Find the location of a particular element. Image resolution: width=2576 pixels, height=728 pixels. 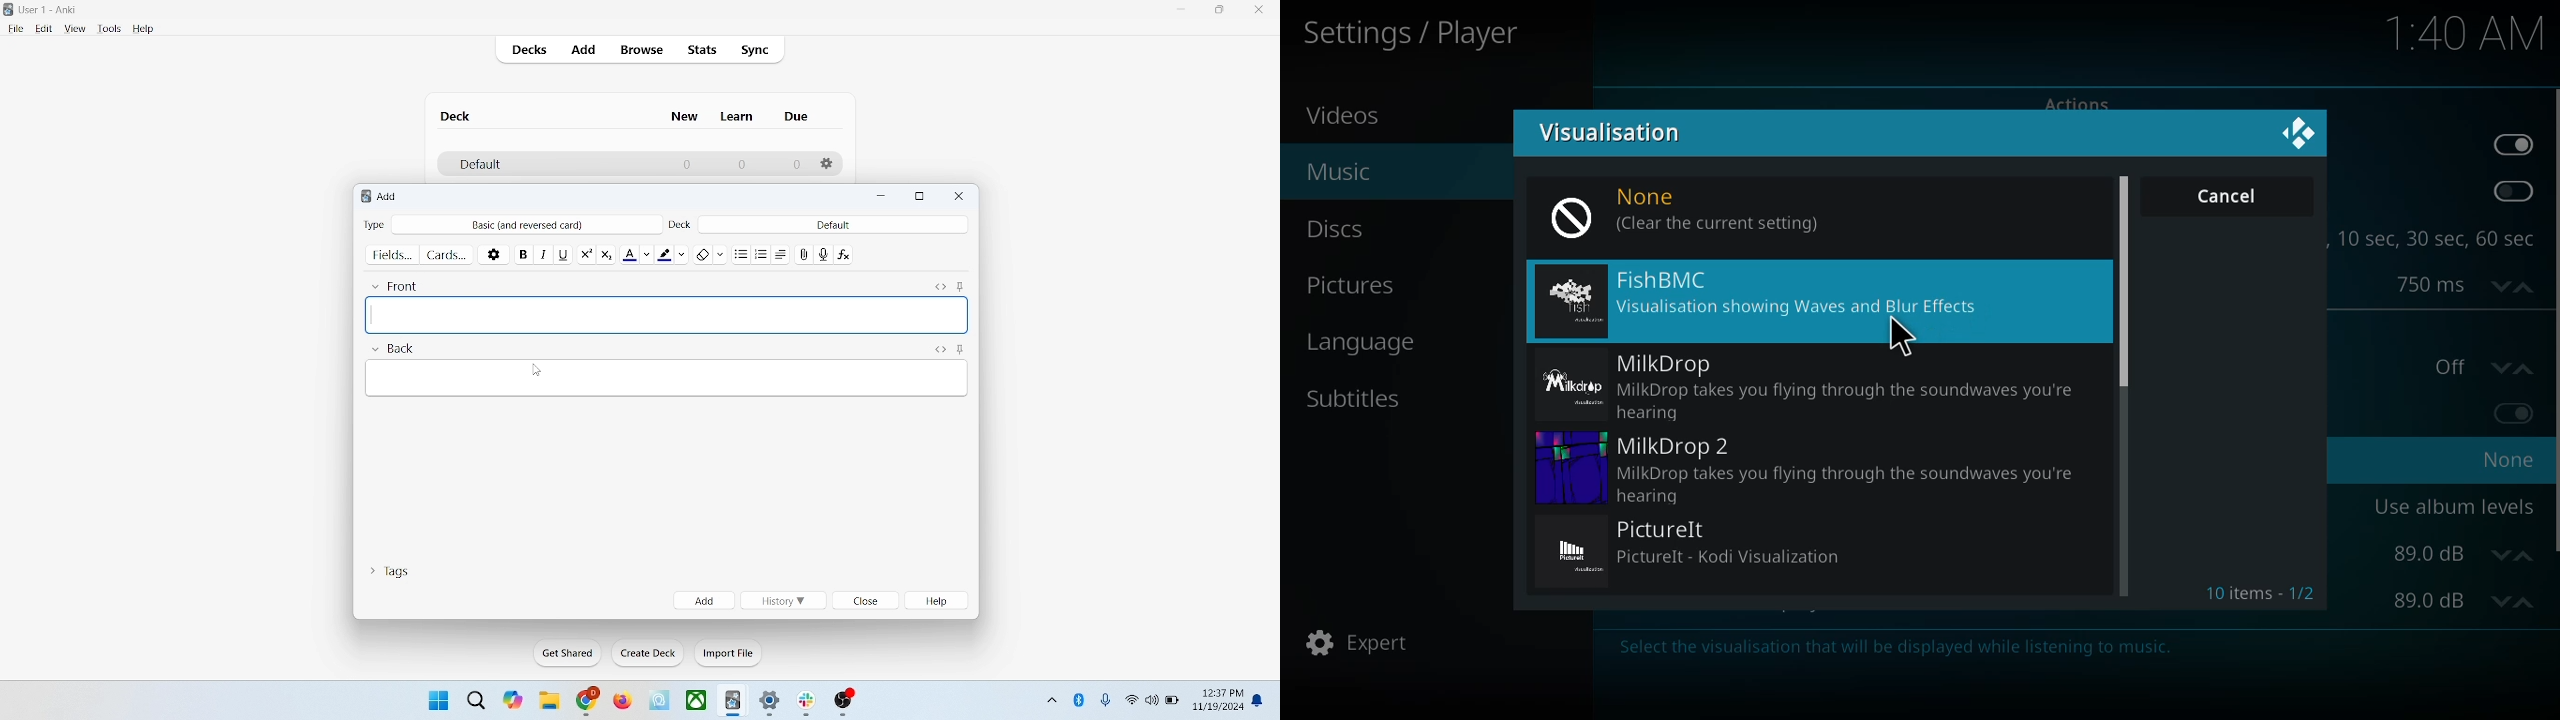

help is located at coordinates (144, 30).